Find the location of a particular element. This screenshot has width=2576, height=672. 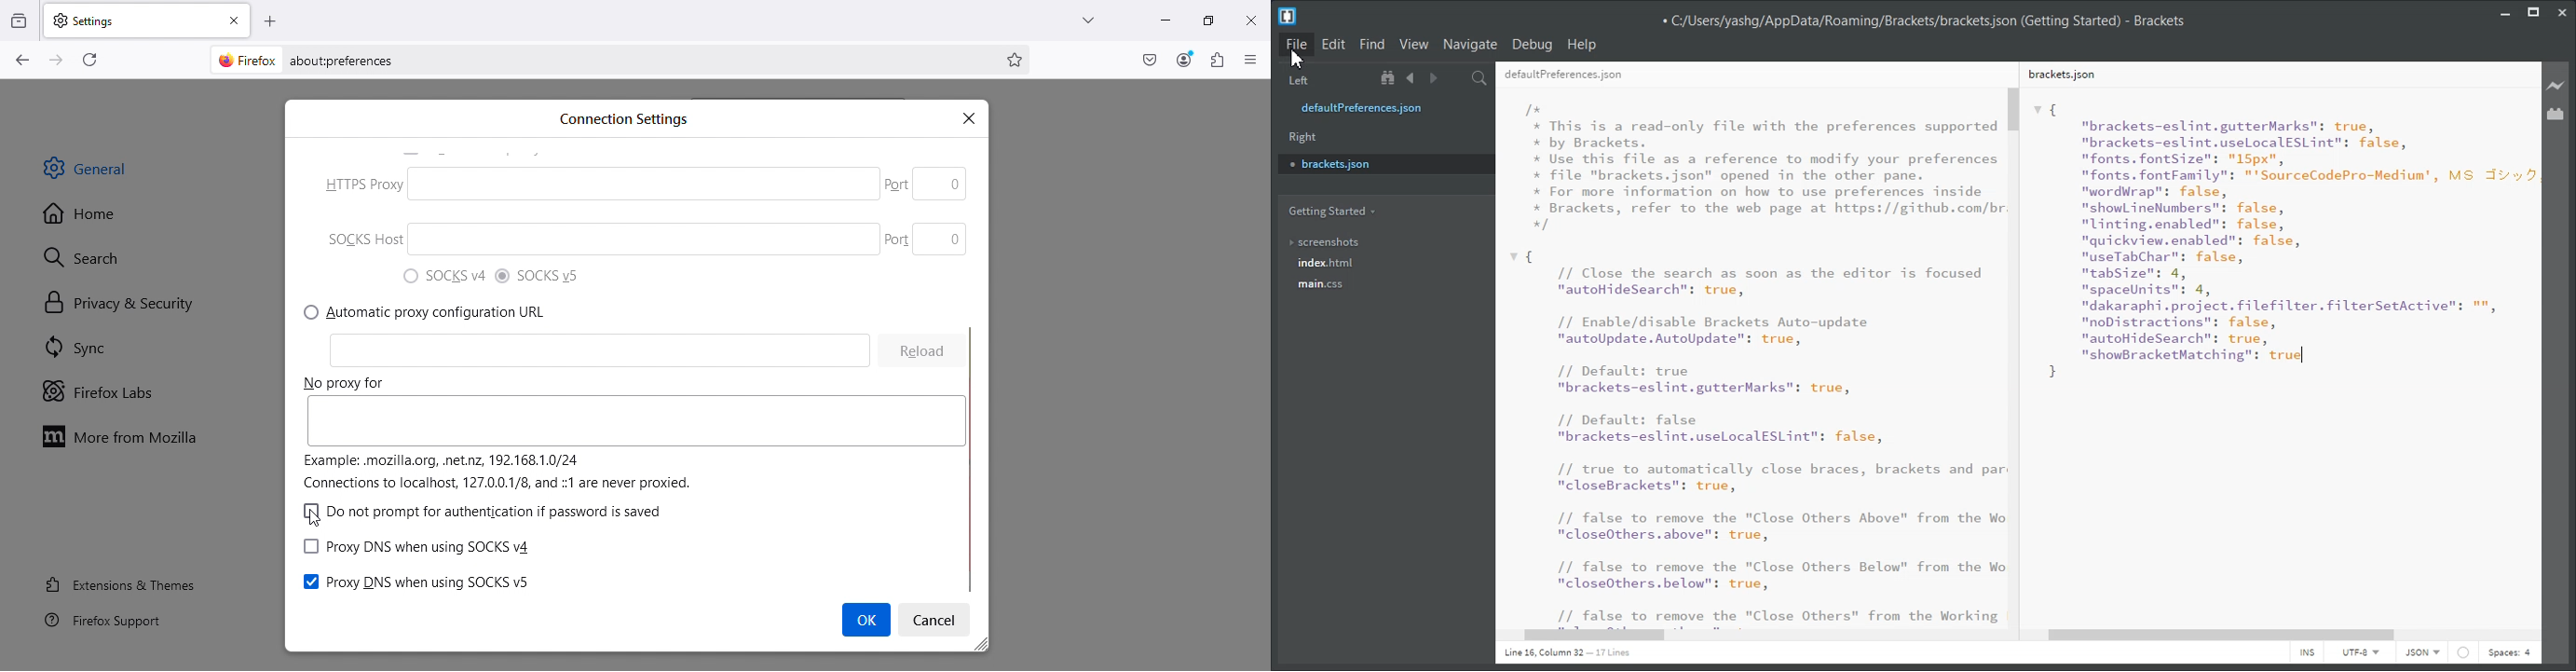

IB (O) No proxy is located at coordinates (592, 186).